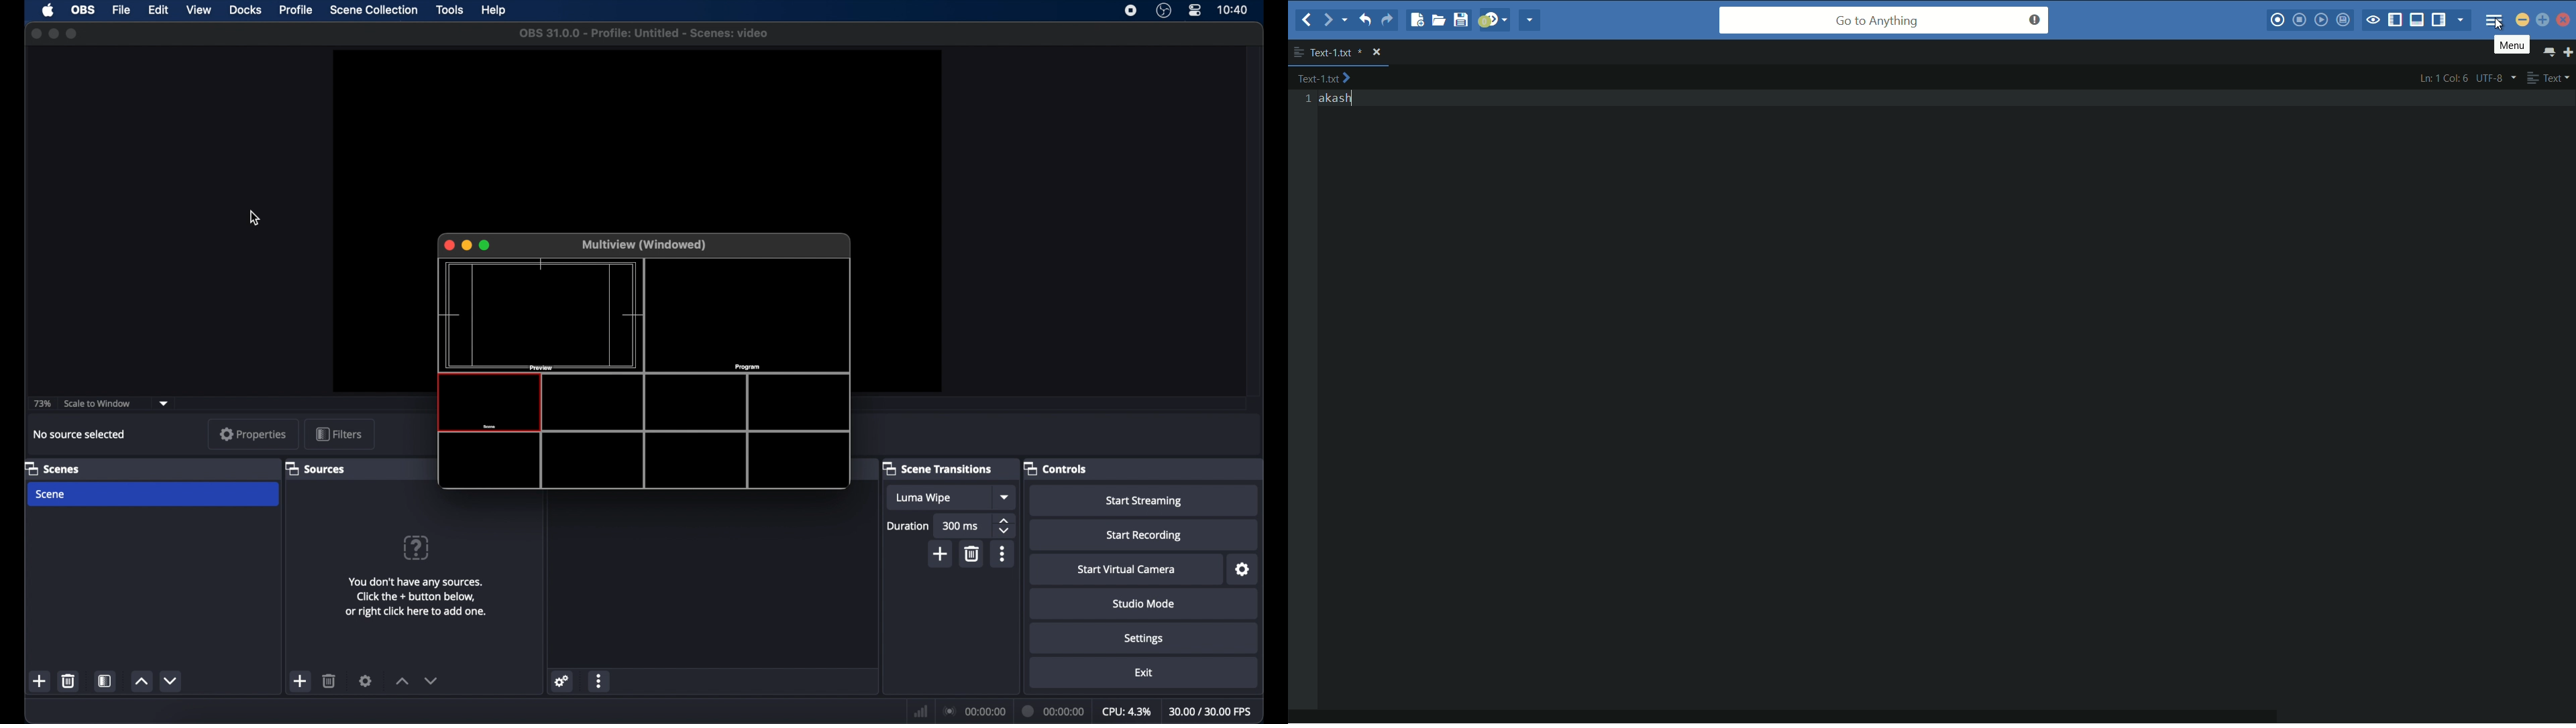  Describe the element at coordinates (1296, 54) in the screenshot. I see `more options` at that location.